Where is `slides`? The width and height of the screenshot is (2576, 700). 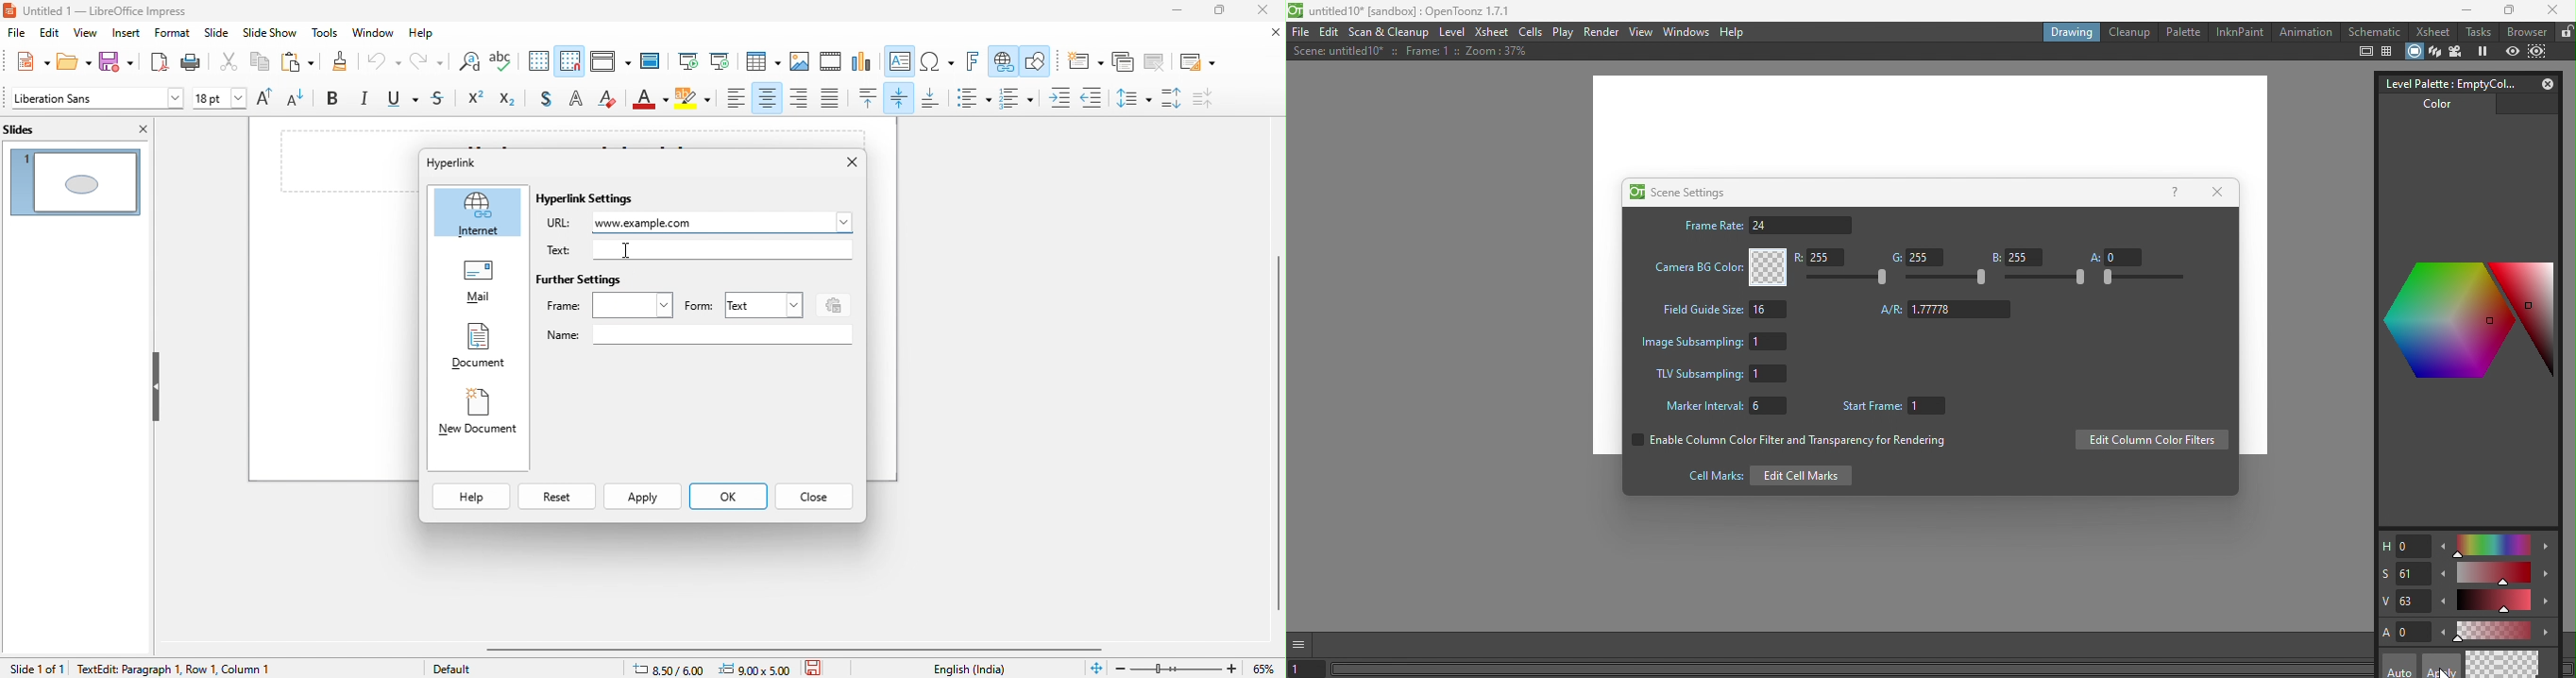
slides is located at coordinates (36, 128).